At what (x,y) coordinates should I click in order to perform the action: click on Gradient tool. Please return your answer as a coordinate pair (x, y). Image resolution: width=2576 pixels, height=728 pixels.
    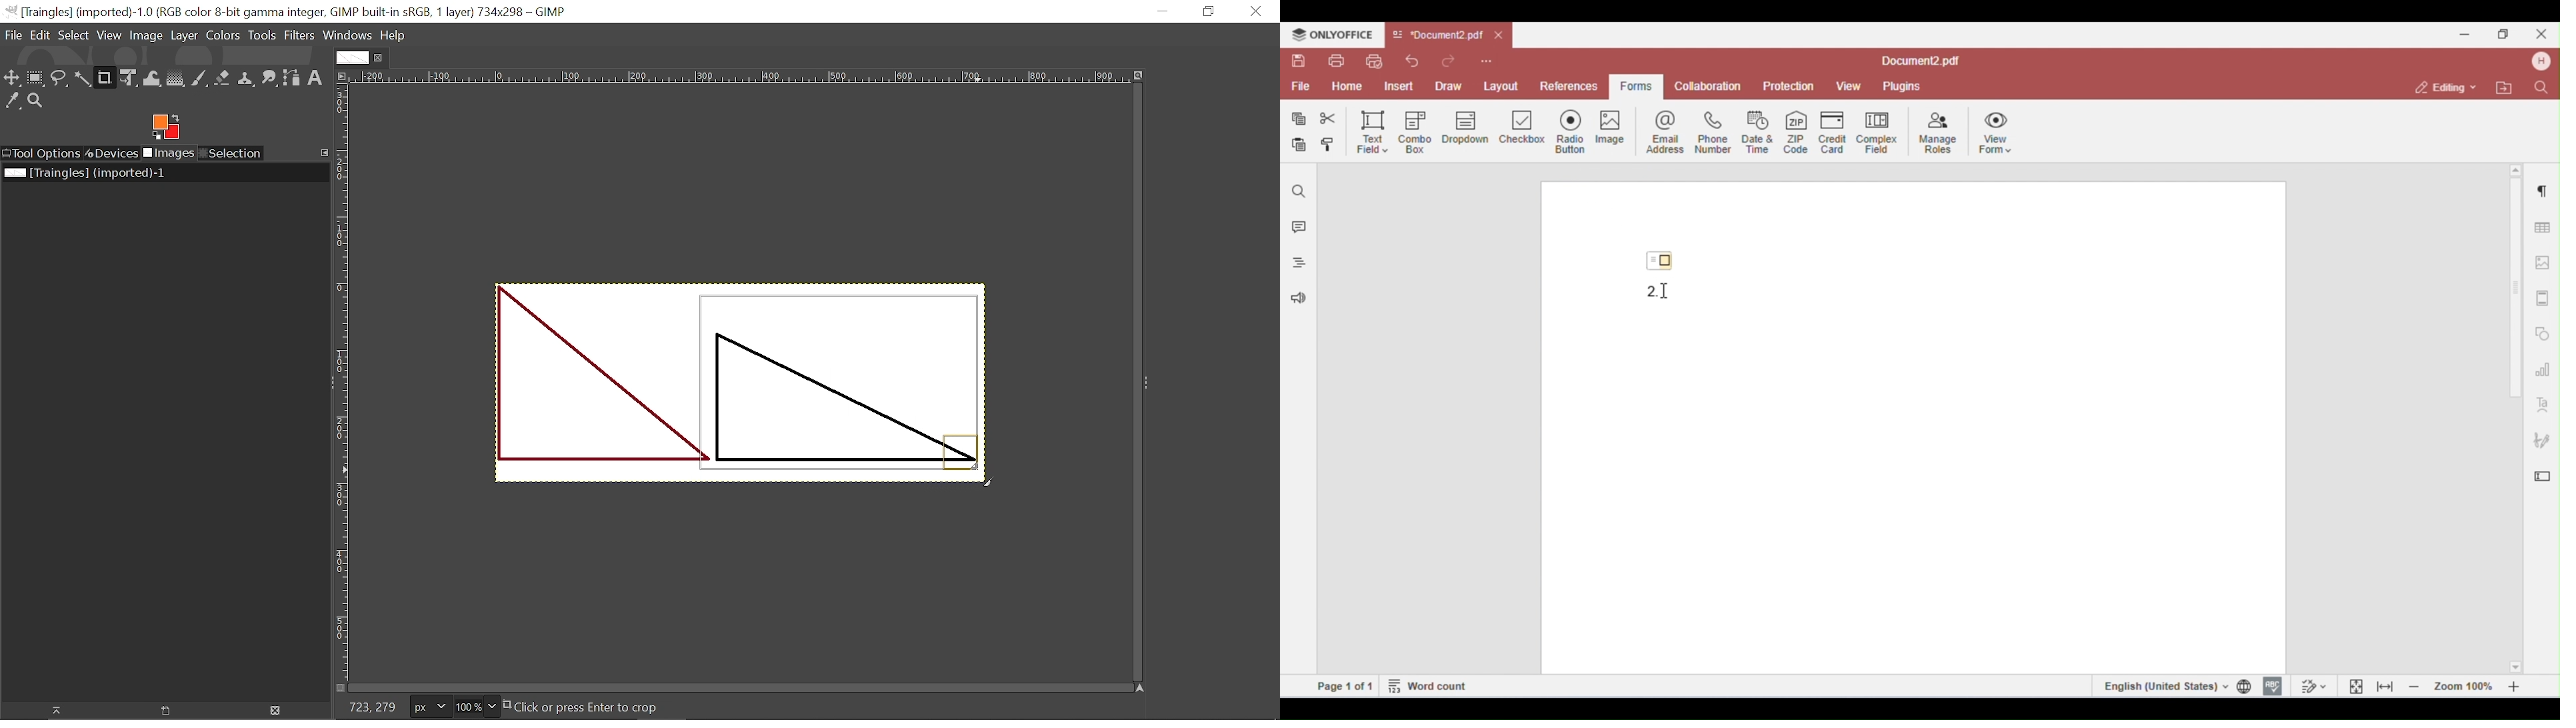
    Looking at the image, I should click on (176, 78).